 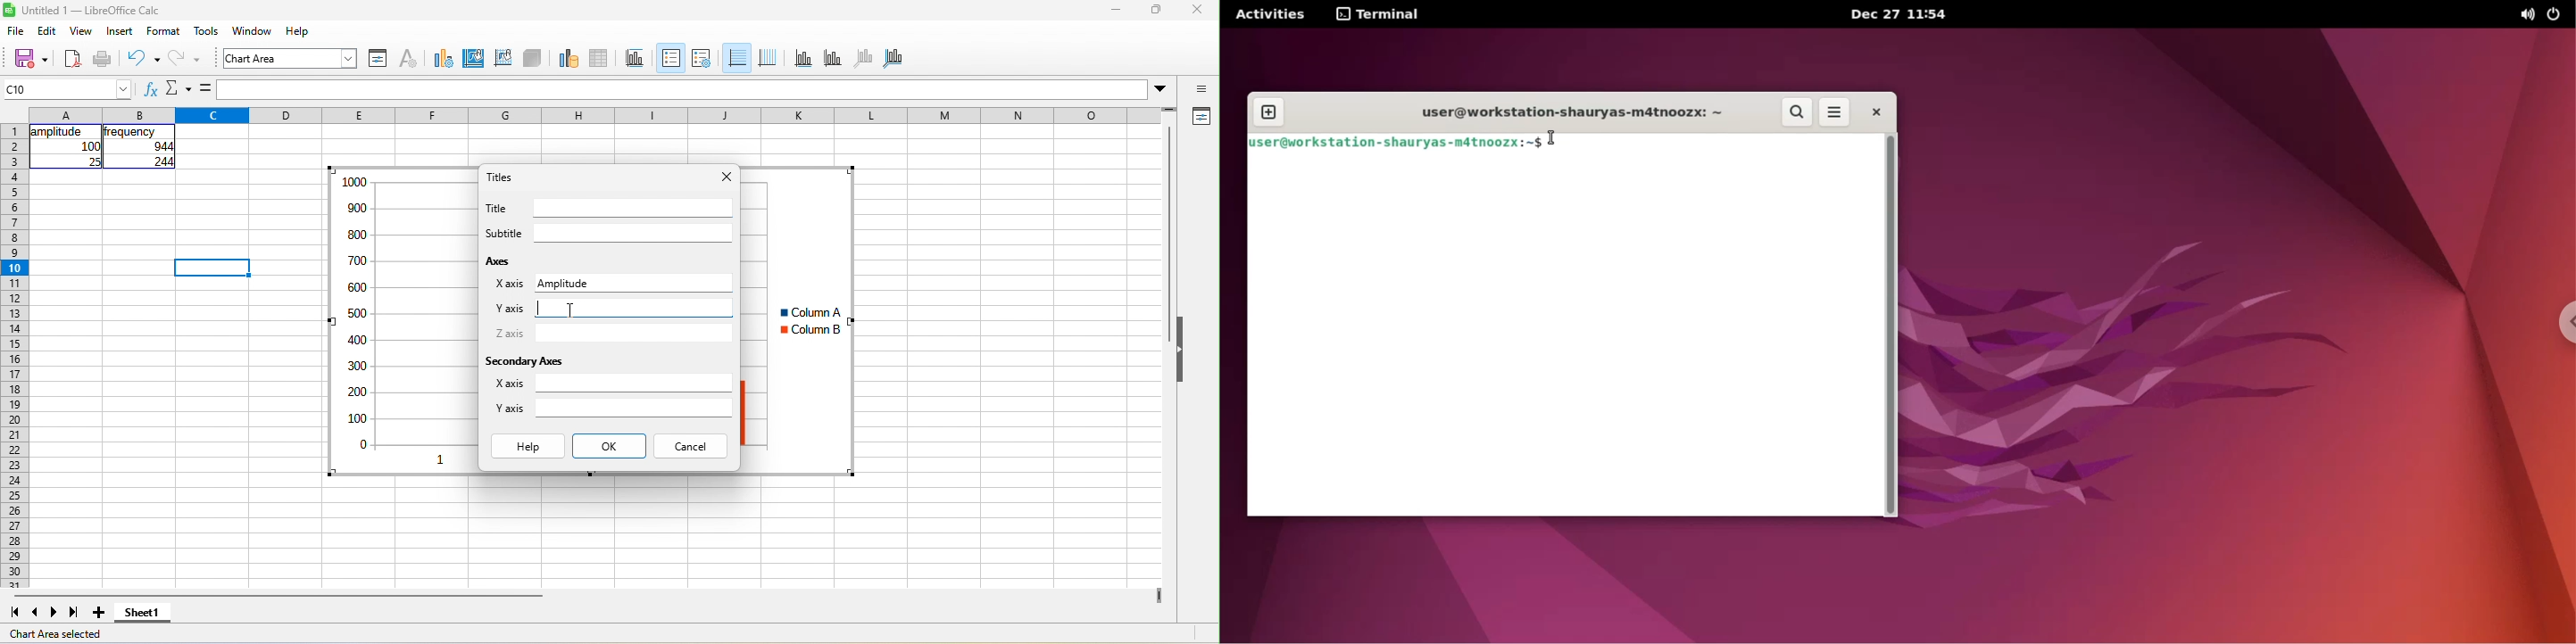 I want to click on data range, so click(x=569, y=59).